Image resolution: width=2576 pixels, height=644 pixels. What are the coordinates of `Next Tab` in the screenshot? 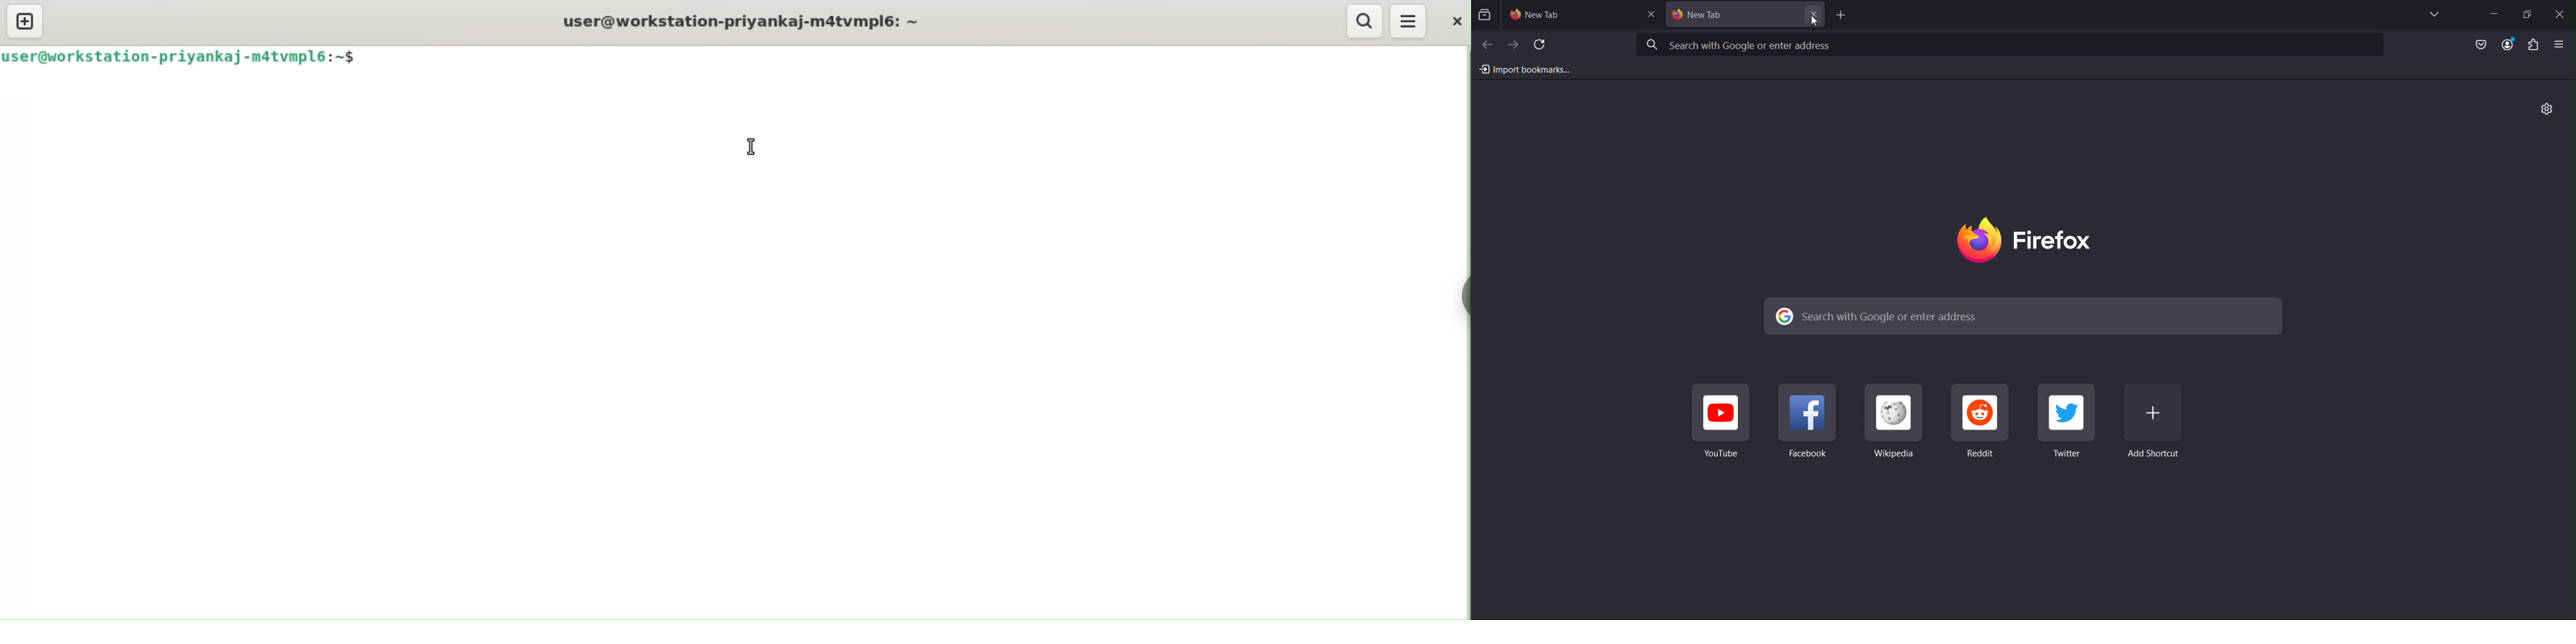 It's located at (1512, 43).